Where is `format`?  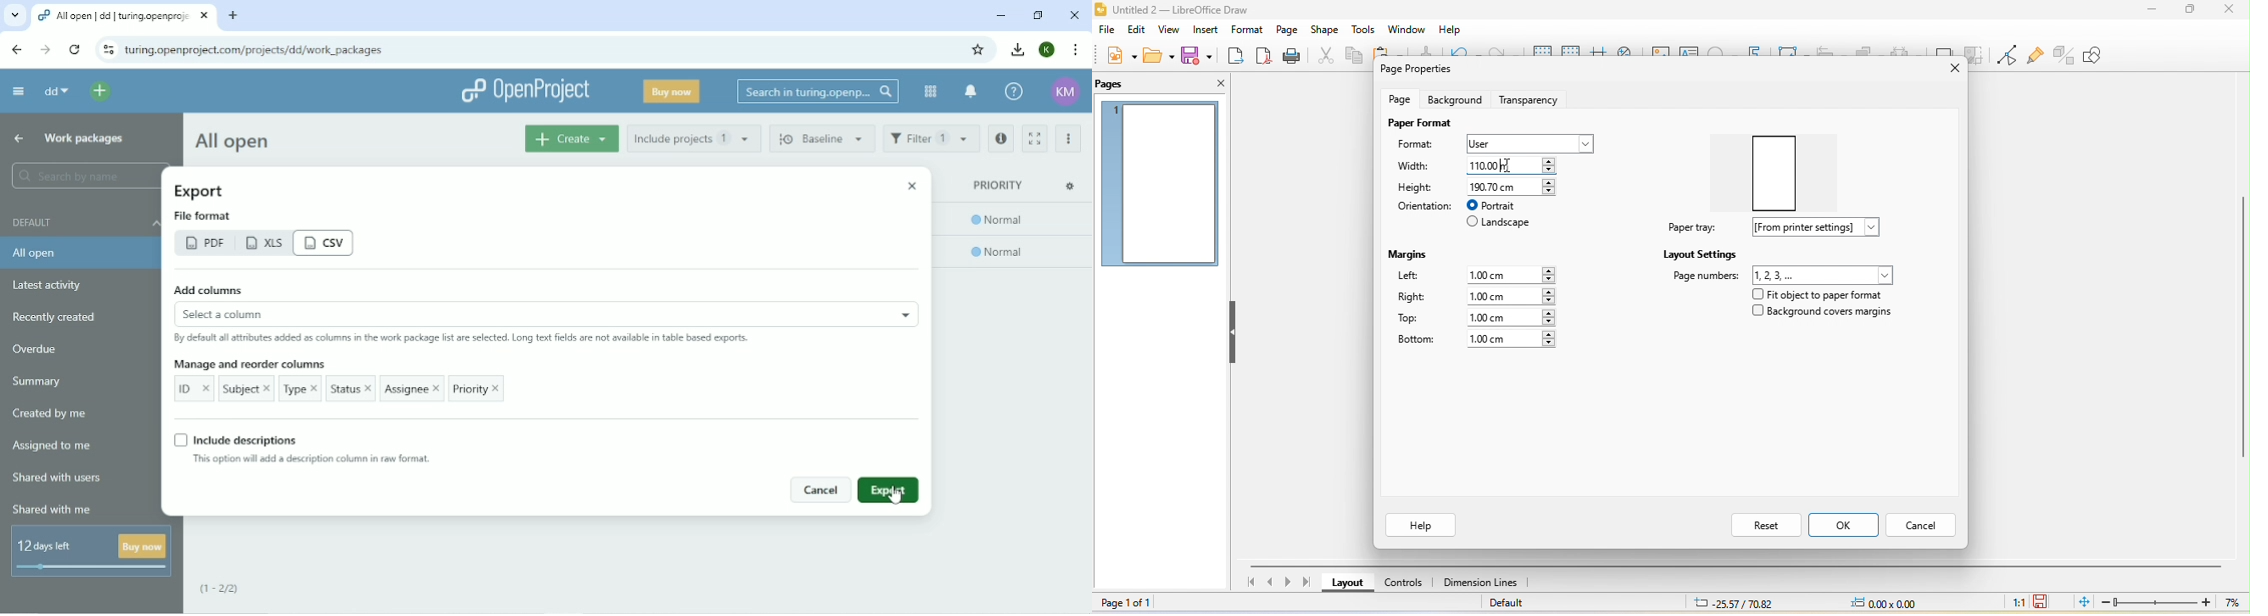
format is located at coordinates (1245, 31).